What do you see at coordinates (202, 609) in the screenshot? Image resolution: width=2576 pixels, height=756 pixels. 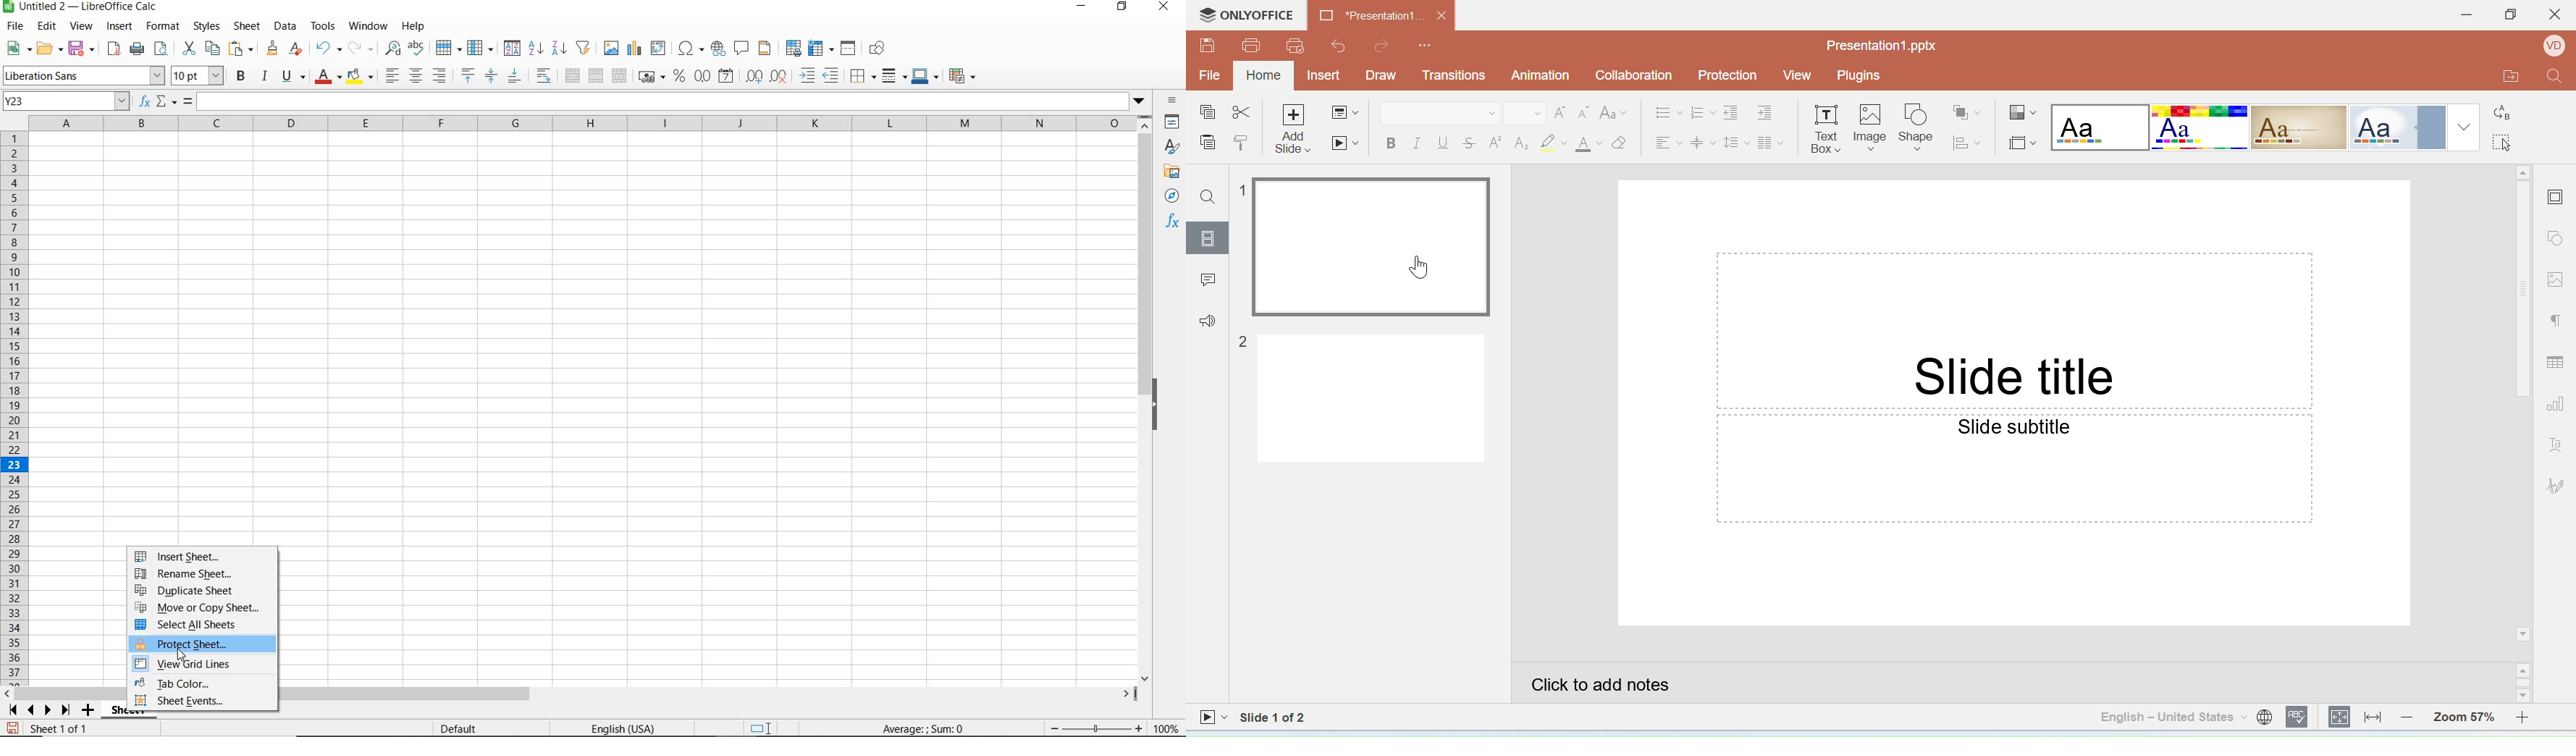 I see `MOVE OR COPY SHEET` at bounding box center [202, 609].